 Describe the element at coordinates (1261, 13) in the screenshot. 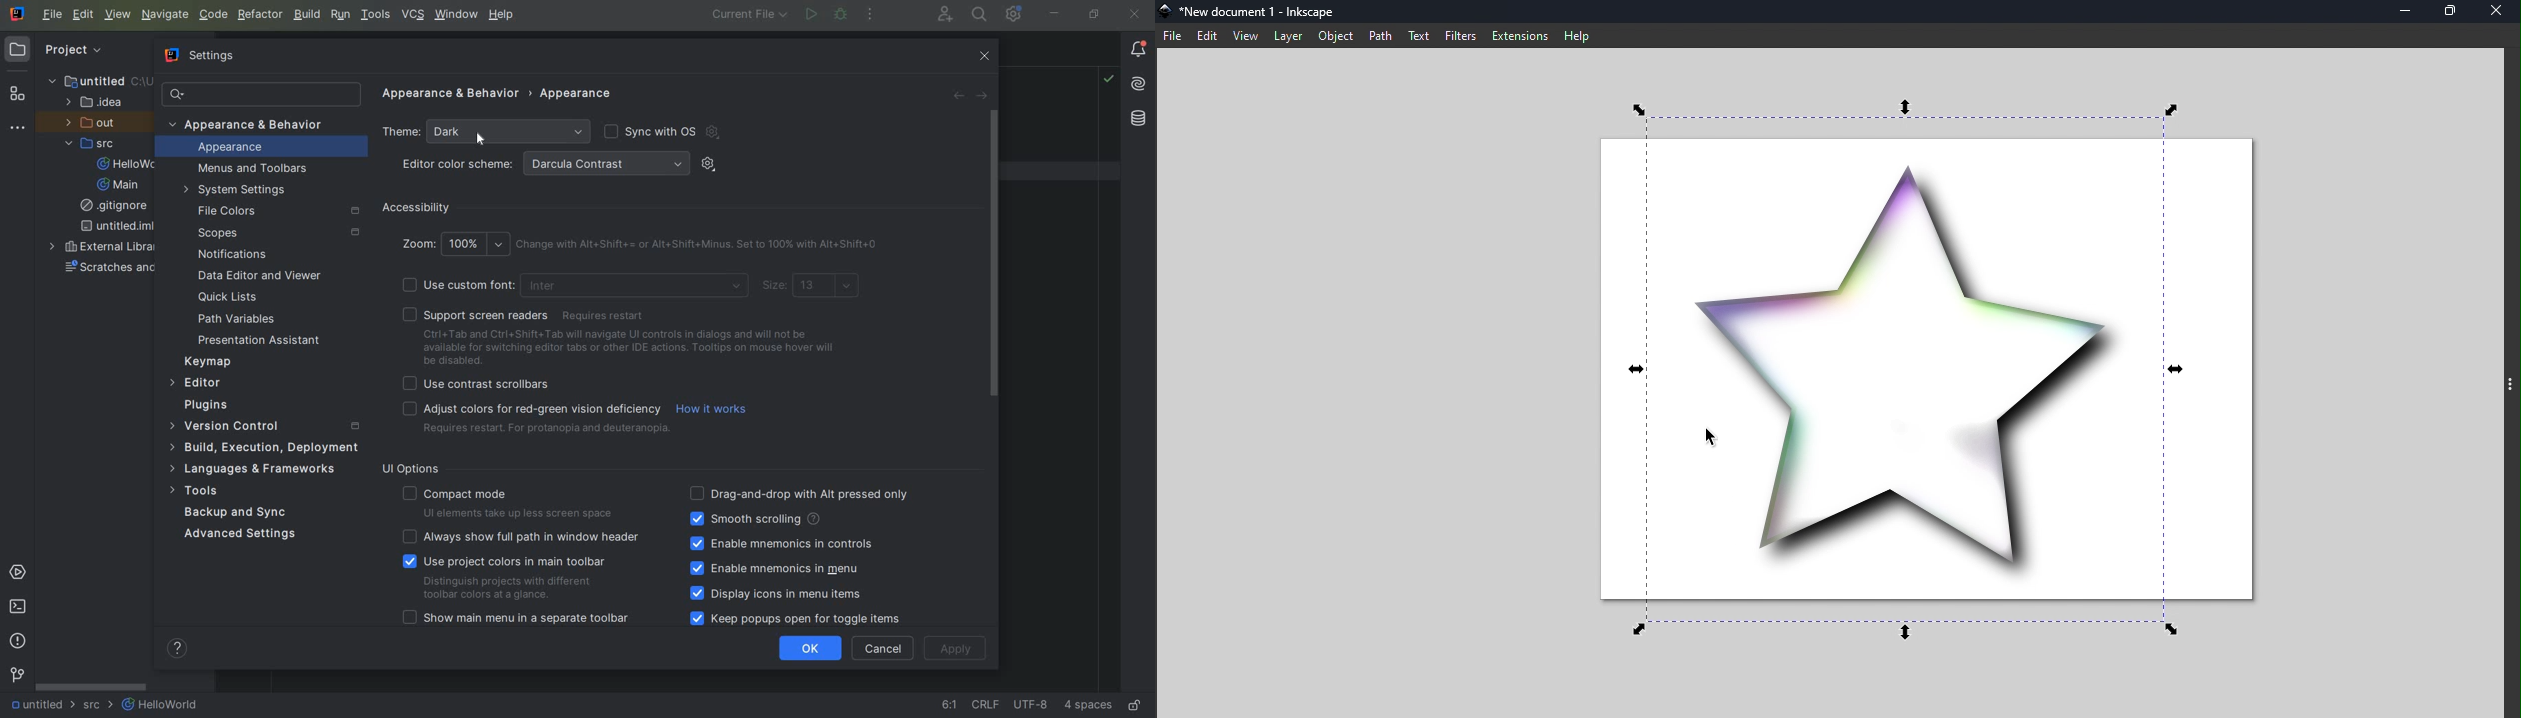

I see `File name` at that location.